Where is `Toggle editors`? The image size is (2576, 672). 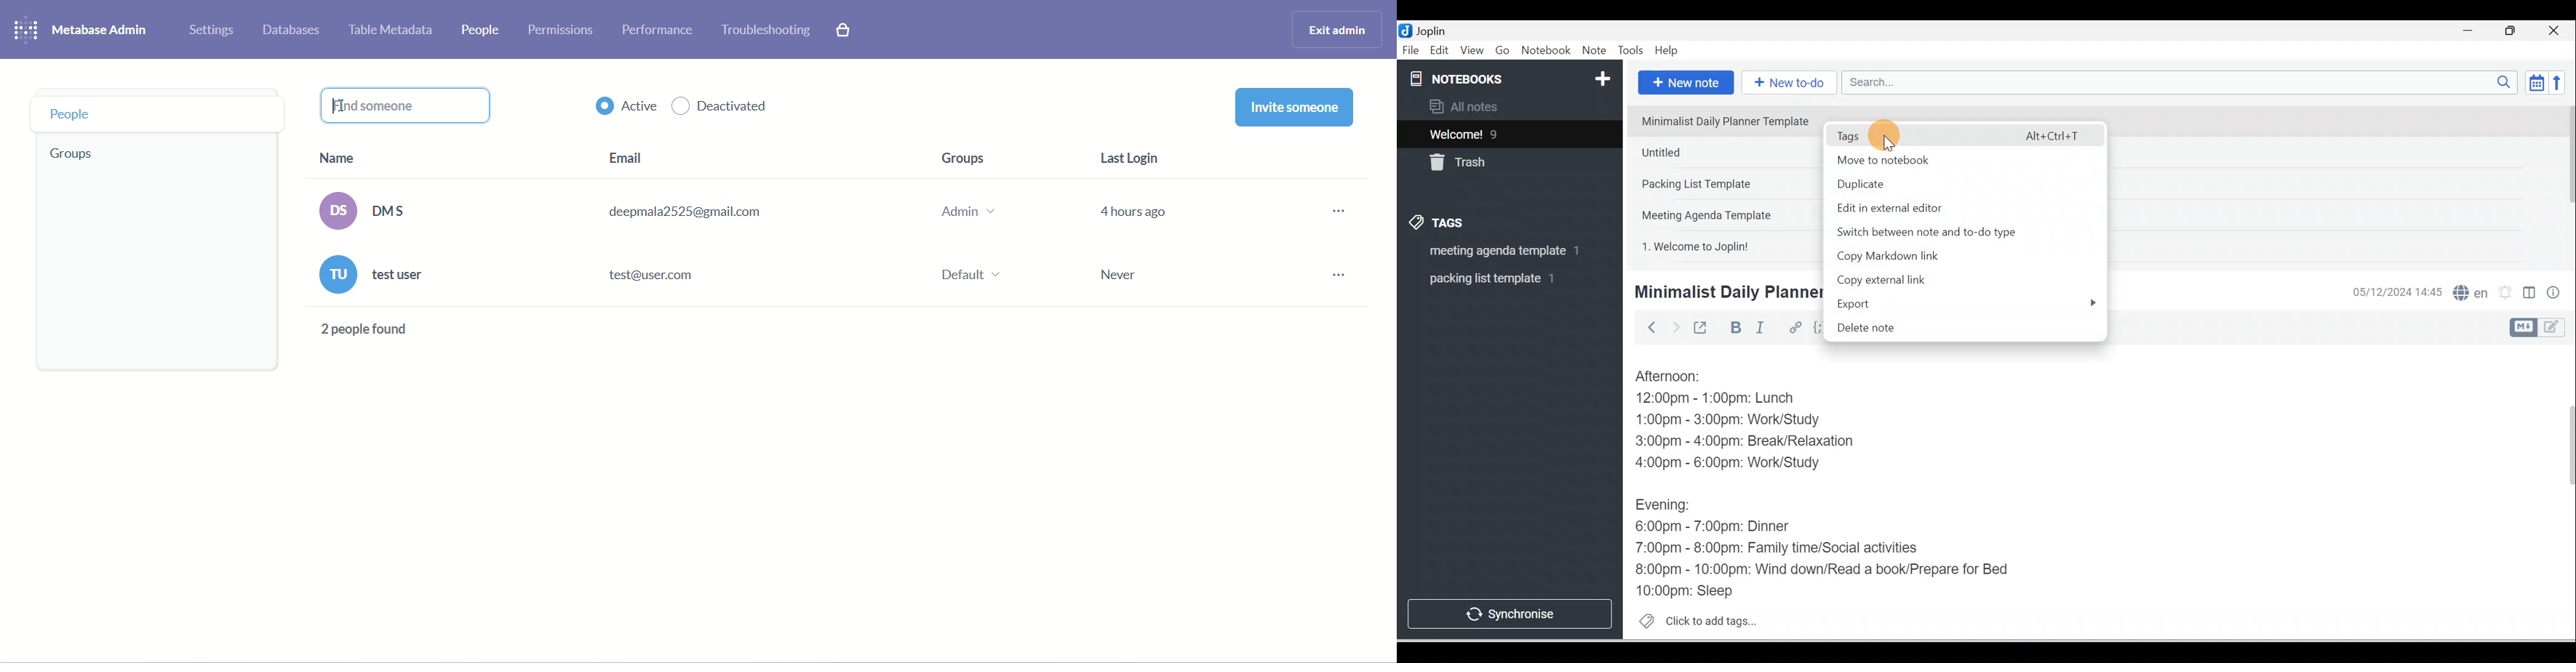 Toggle editors is located at coordinates (2530, 295).